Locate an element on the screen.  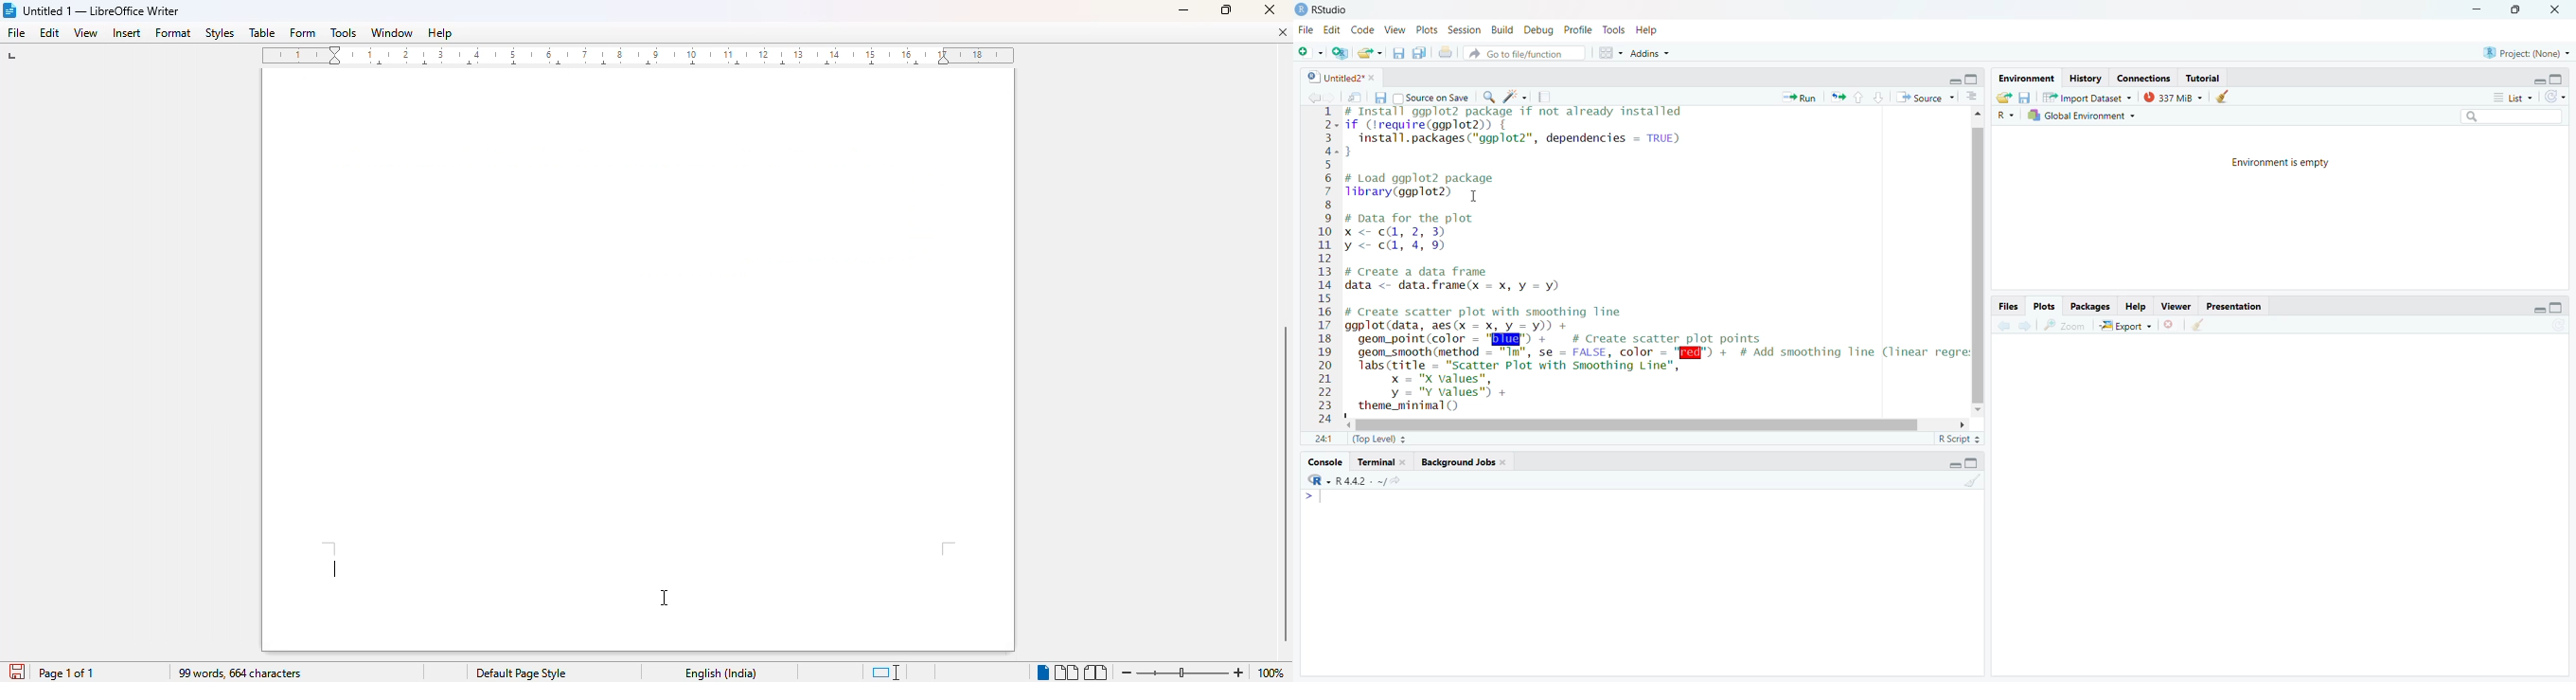
close is located at coordinates (2559, 10).